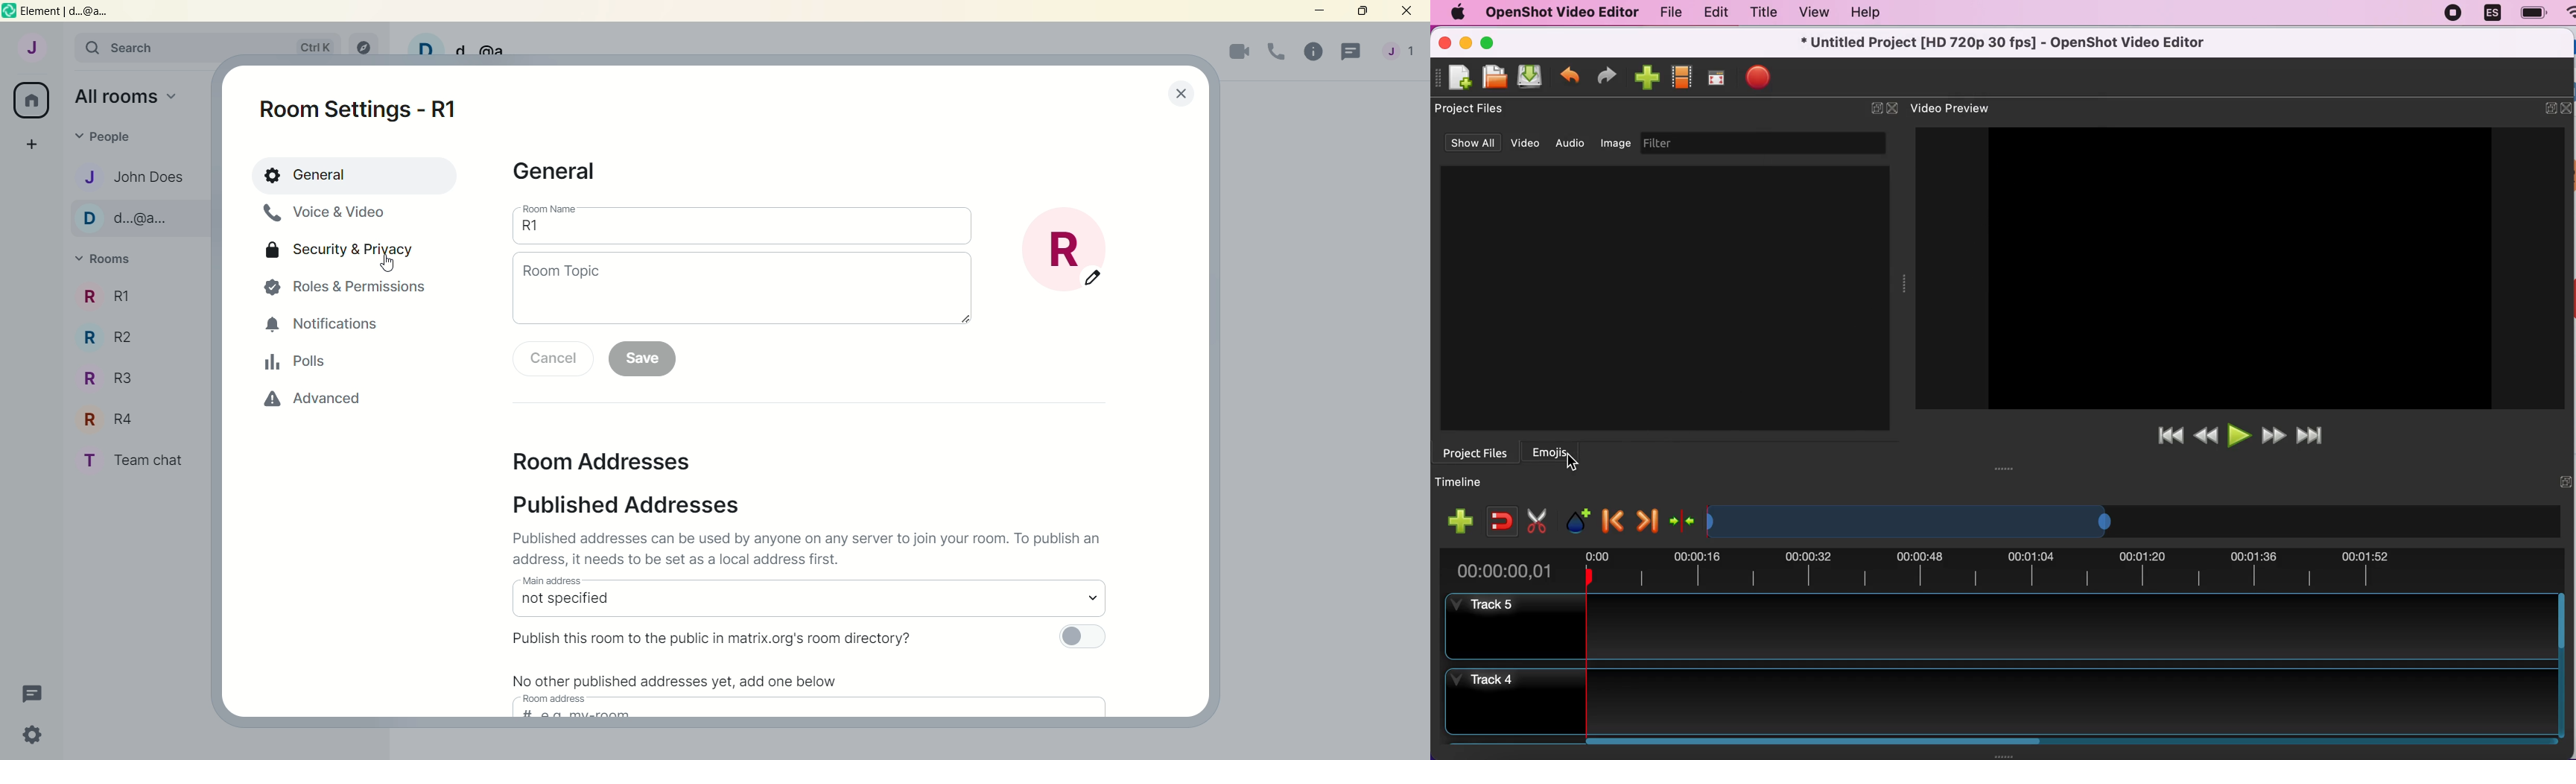 The height and width of the screenshot is (784, 2576). What do you see at coordinates (2569, 108) in the screenshot?
I see `close` at bounding box center [2569, 108].